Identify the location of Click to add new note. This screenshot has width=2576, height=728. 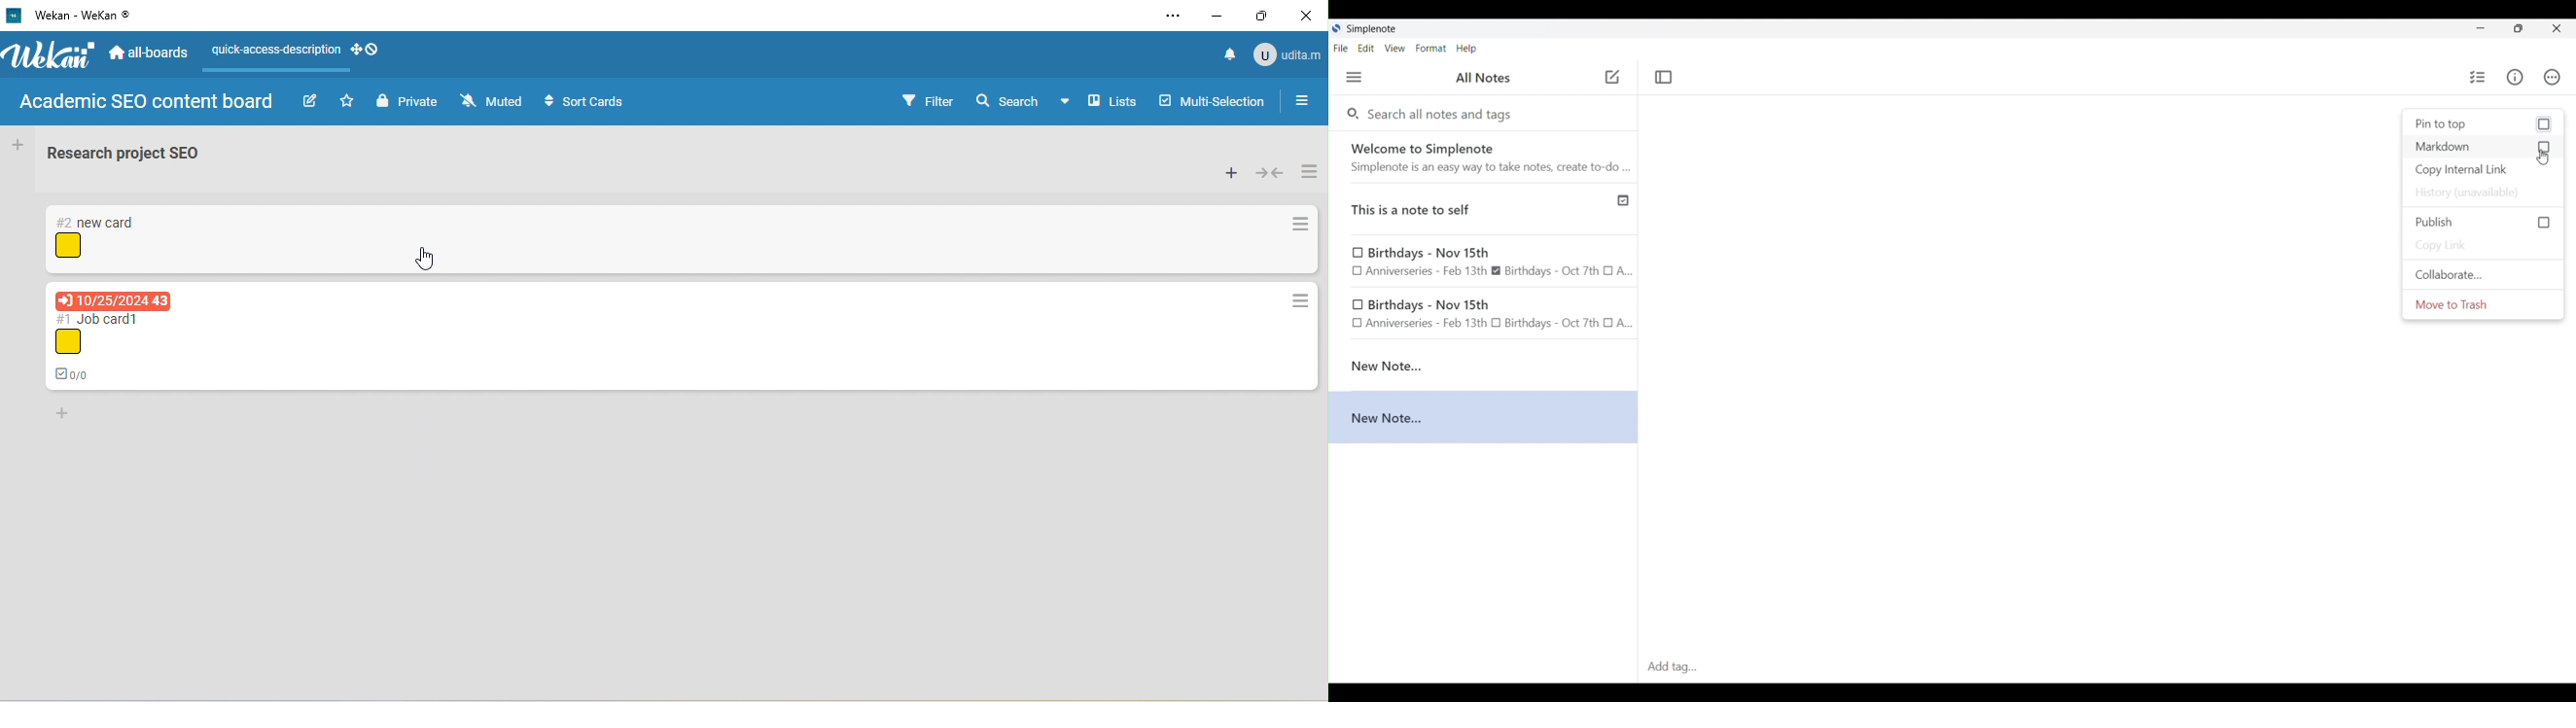
(1612, 77).